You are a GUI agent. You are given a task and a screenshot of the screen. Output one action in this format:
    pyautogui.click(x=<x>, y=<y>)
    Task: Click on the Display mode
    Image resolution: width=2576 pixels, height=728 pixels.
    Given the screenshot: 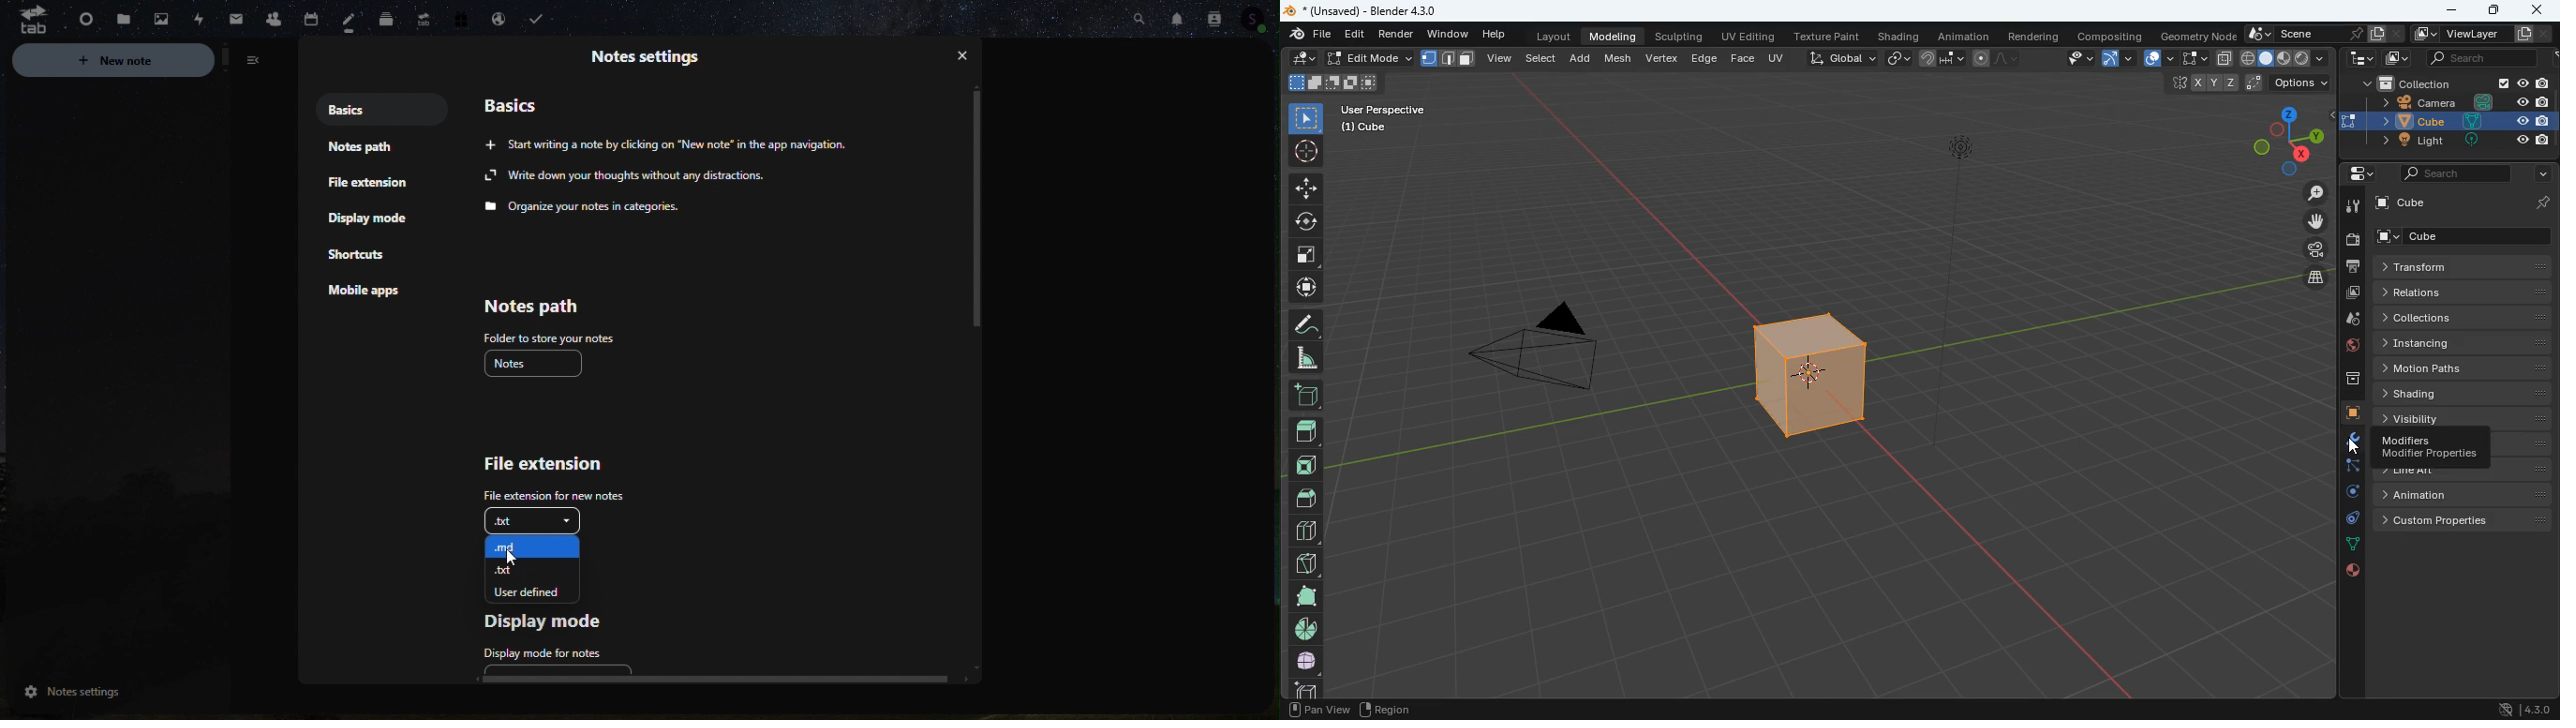 What is the action you would take?
    pyautogui.click(x=547, y=624)
    